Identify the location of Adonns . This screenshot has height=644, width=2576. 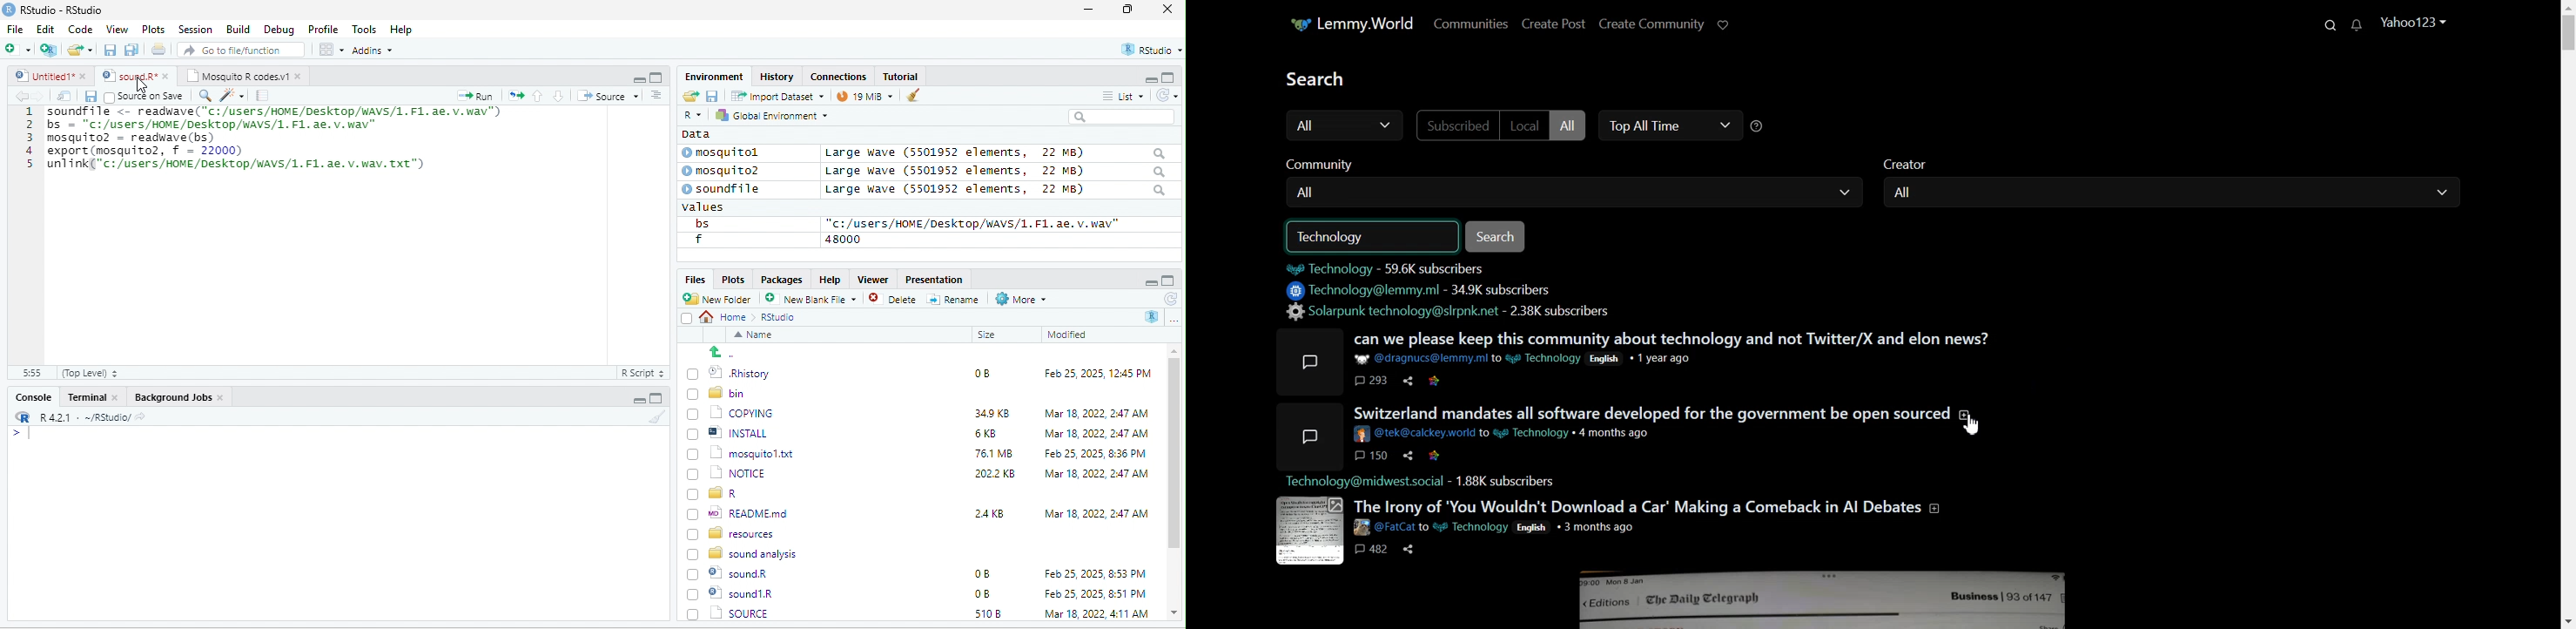
(373, 53).